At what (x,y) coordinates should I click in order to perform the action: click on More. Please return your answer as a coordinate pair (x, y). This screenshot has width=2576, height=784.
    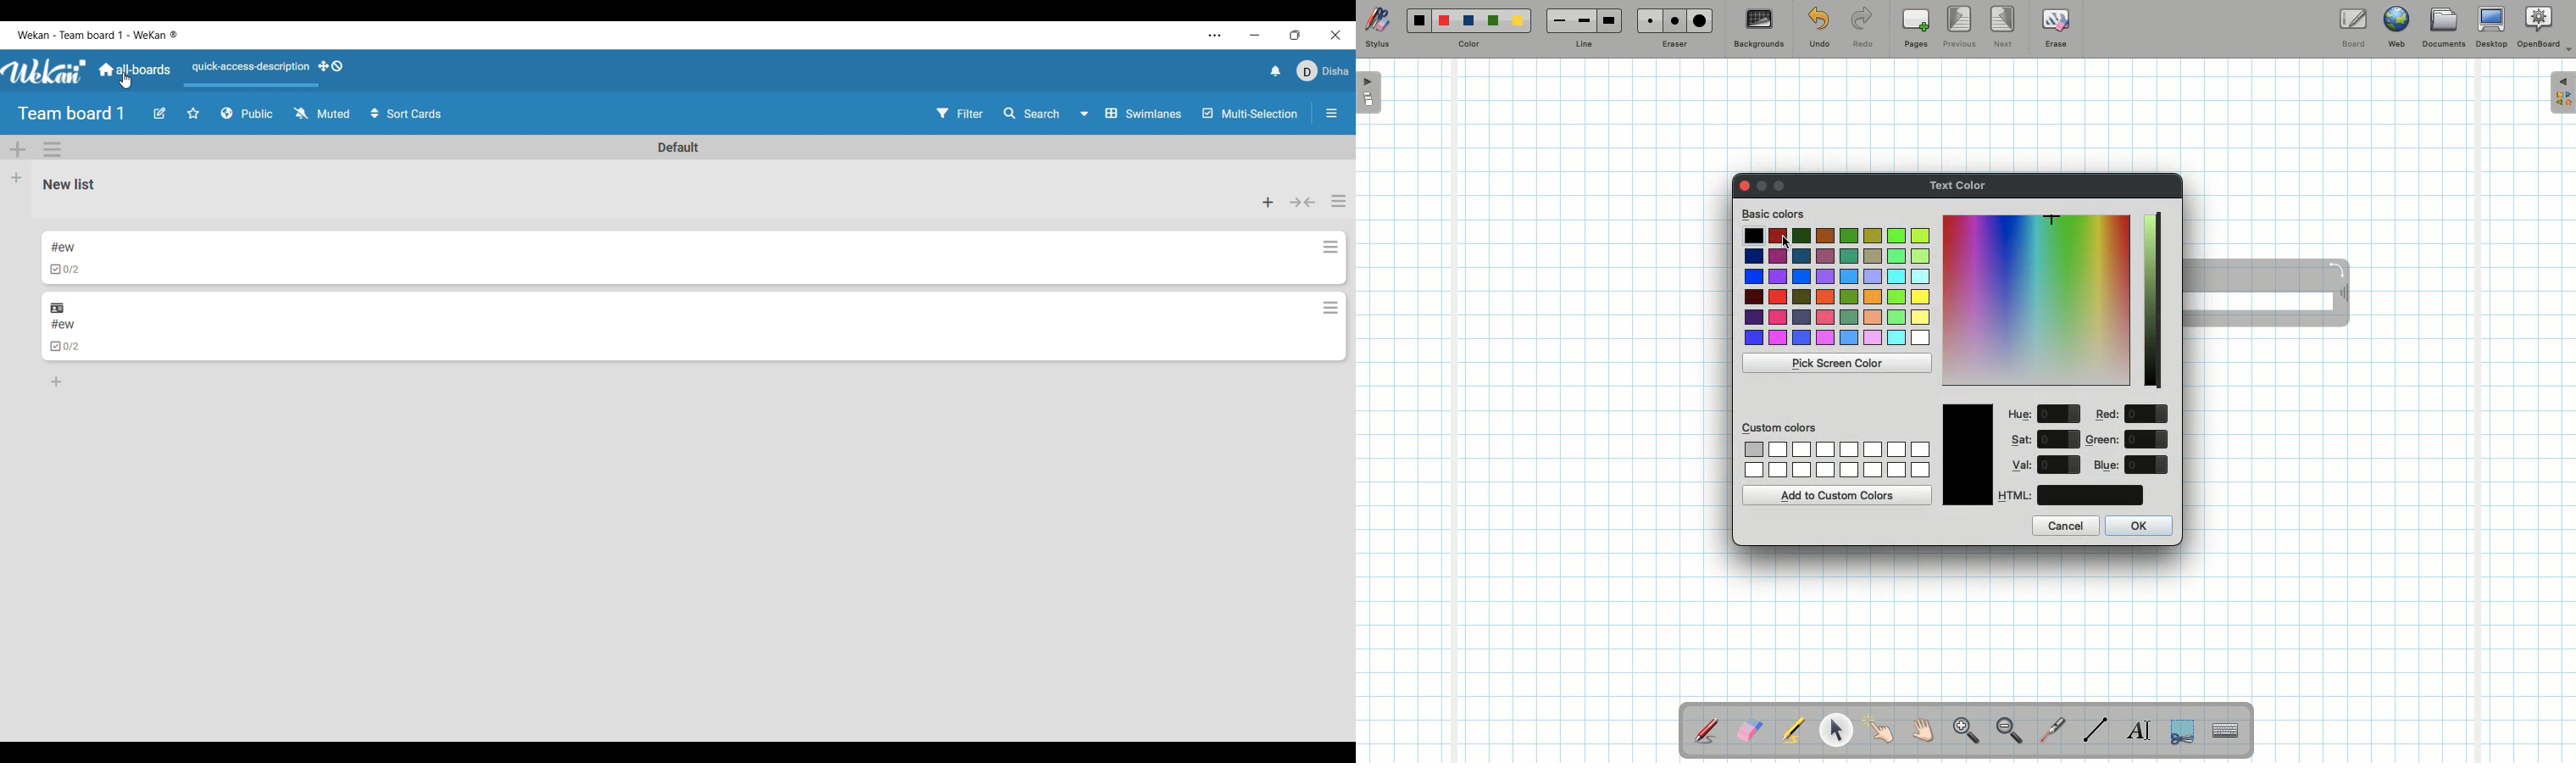
    Looking at the image, I should click on (1330, 250).